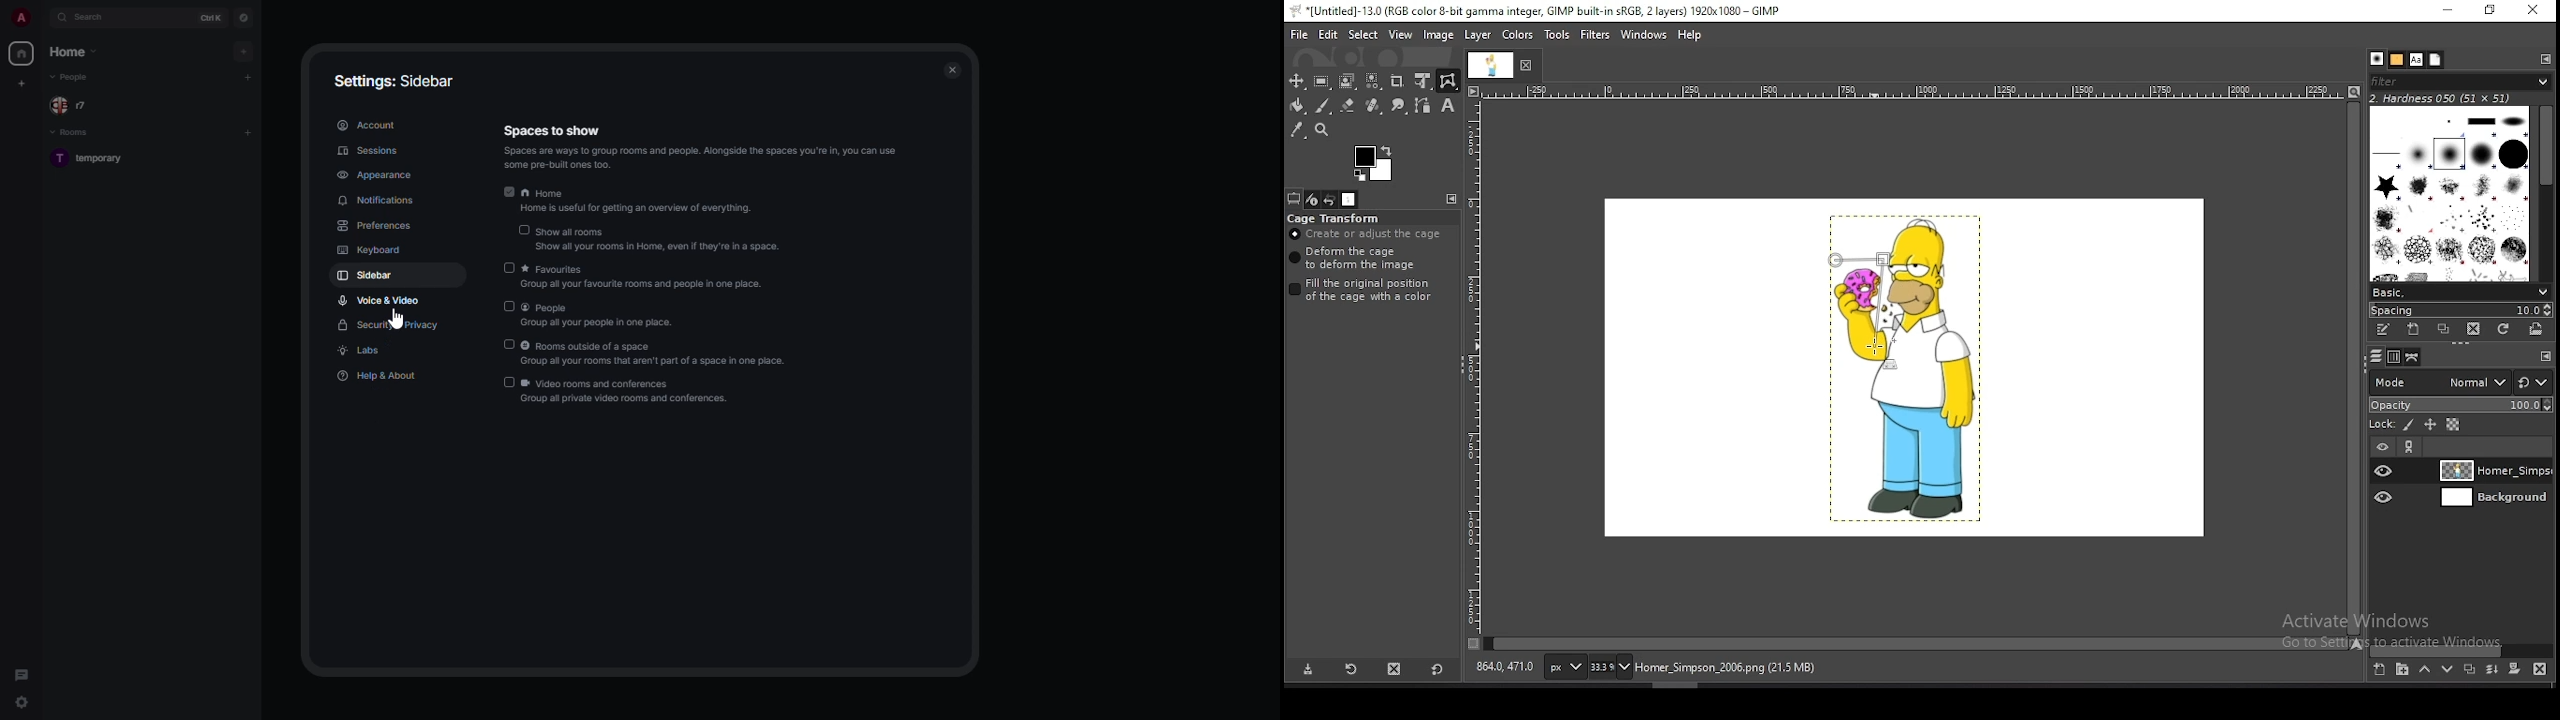 The image size is (2576, 728). What do you see at coordinates (375, 227) in the screenshot?
I see `preferences` at bounding box center [375, 227].